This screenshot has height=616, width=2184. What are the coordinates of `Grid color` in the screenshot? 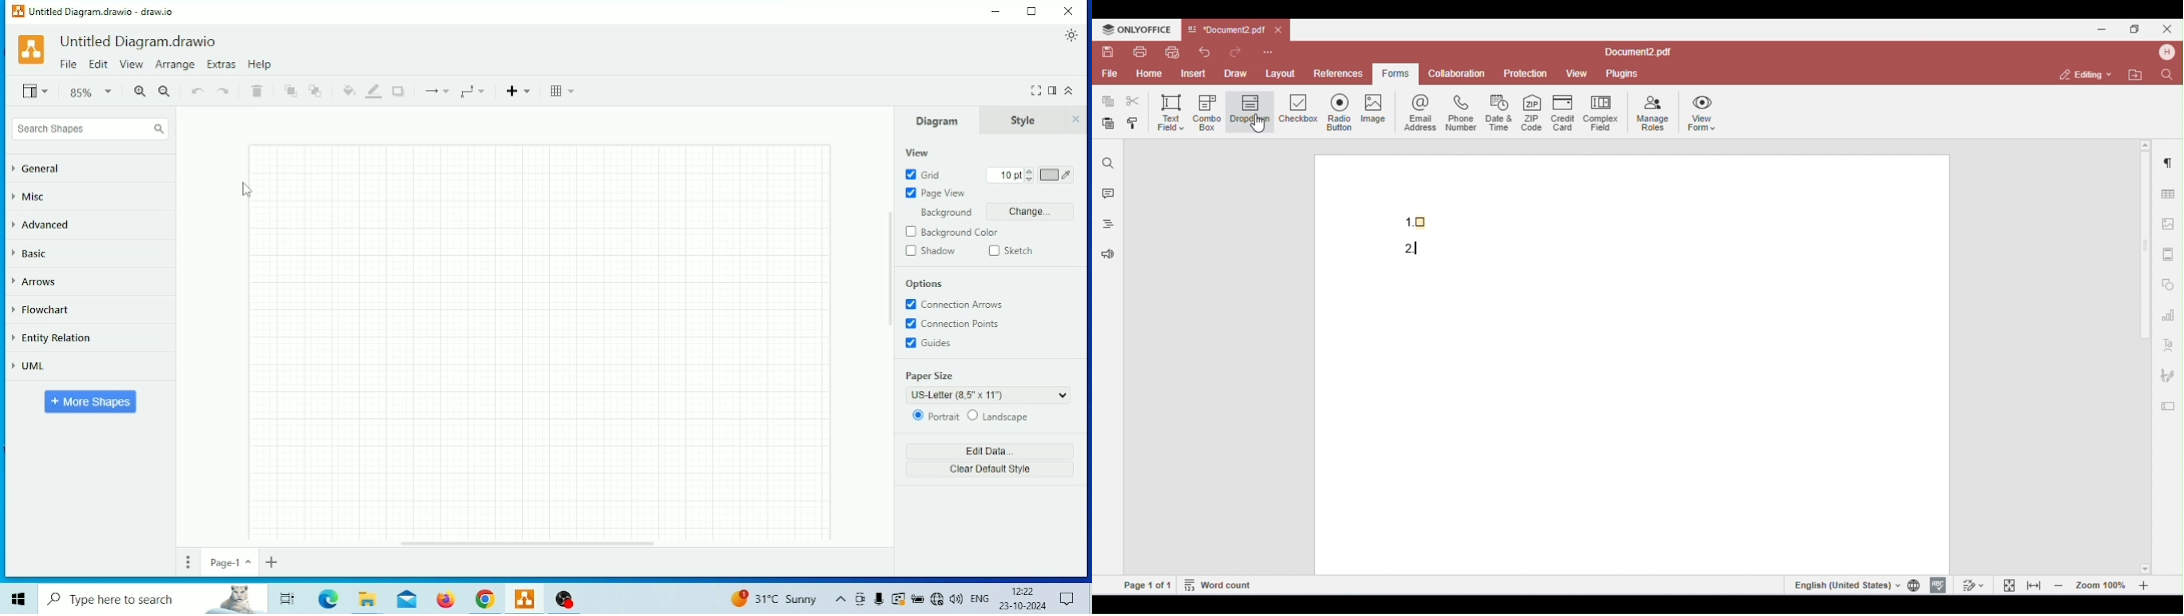 It's located at (1057, 175).